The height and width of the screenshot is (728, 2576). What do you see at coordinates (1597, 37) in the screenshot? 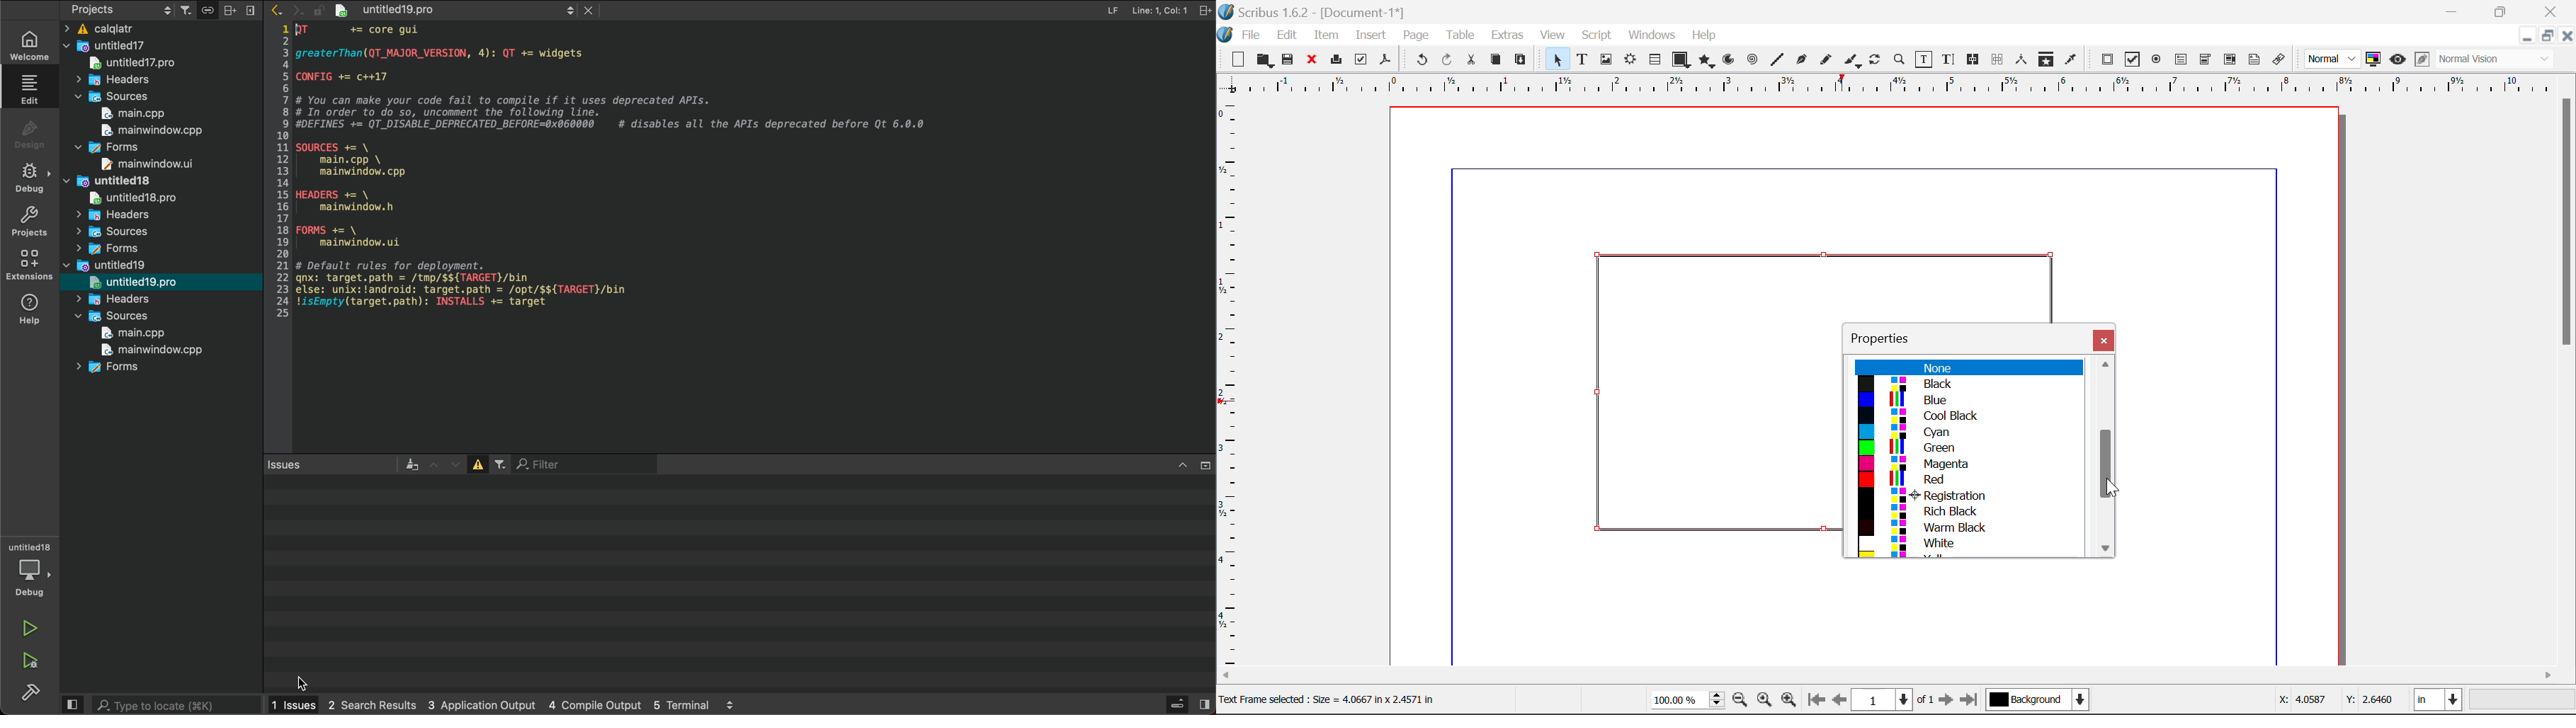
I see `Script` at bounding box center [1597, 37].